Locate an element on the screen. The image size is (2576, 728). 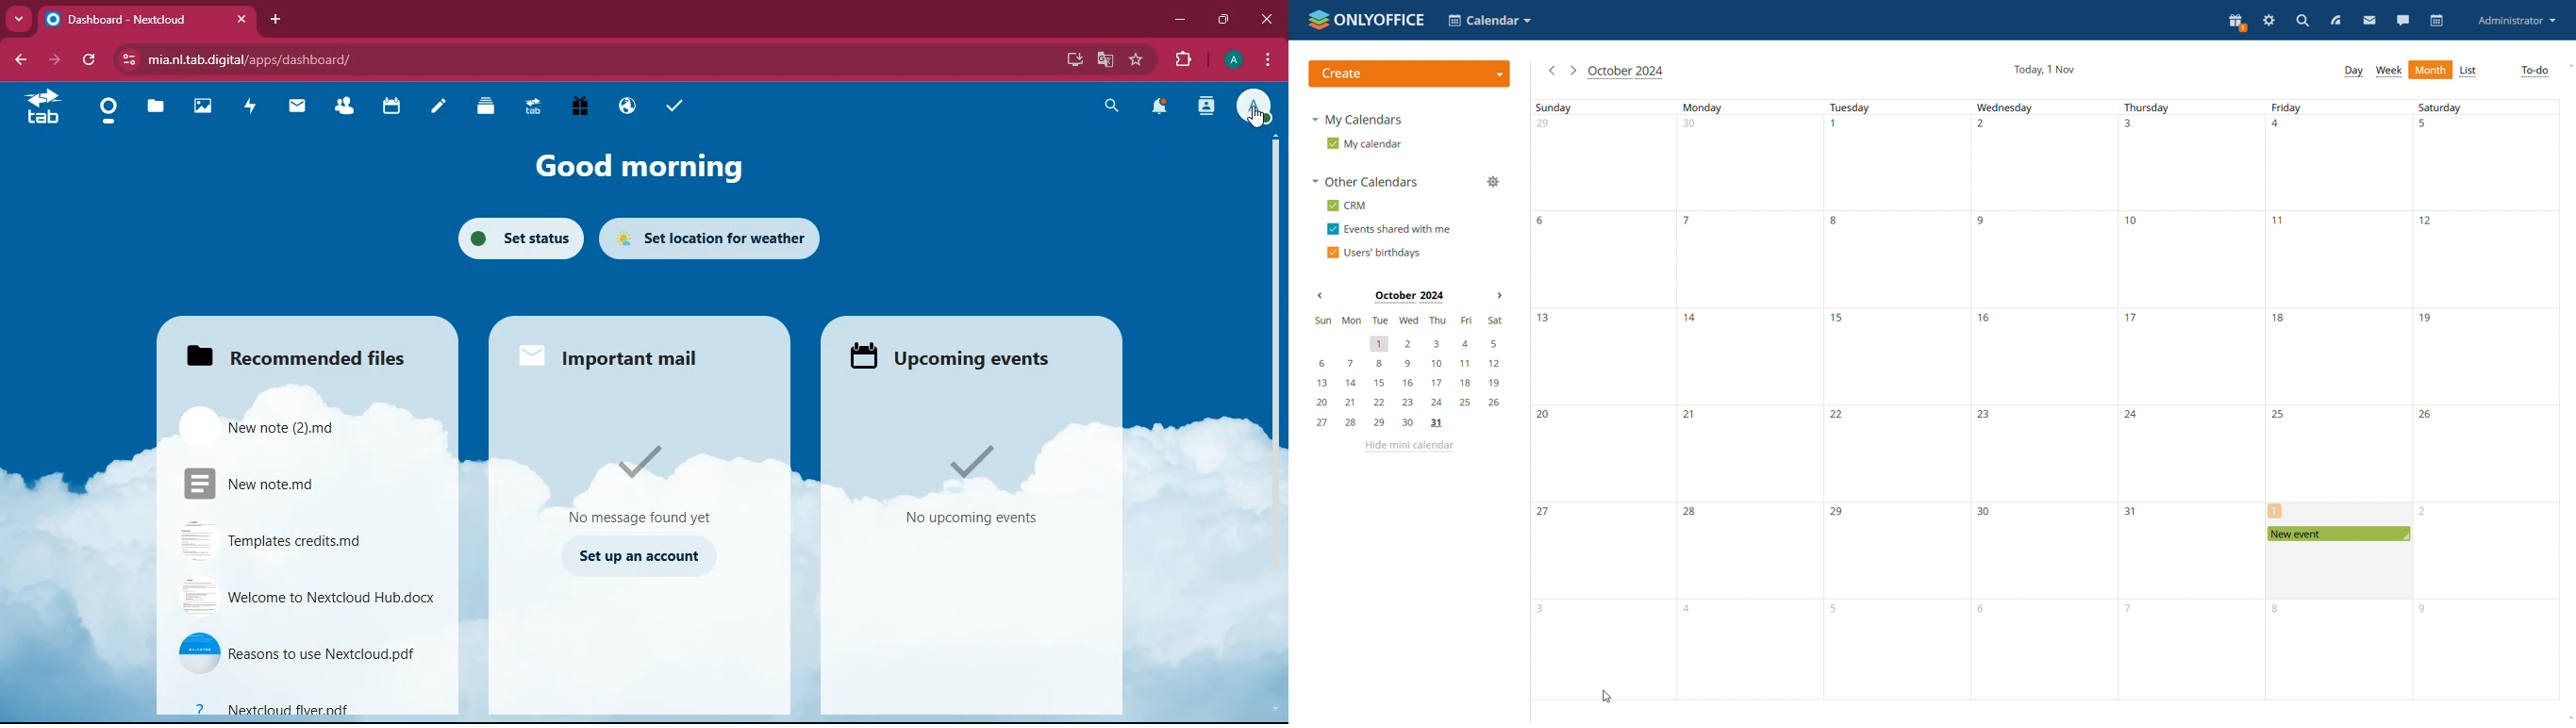
files is located at coordinates (291, 356).